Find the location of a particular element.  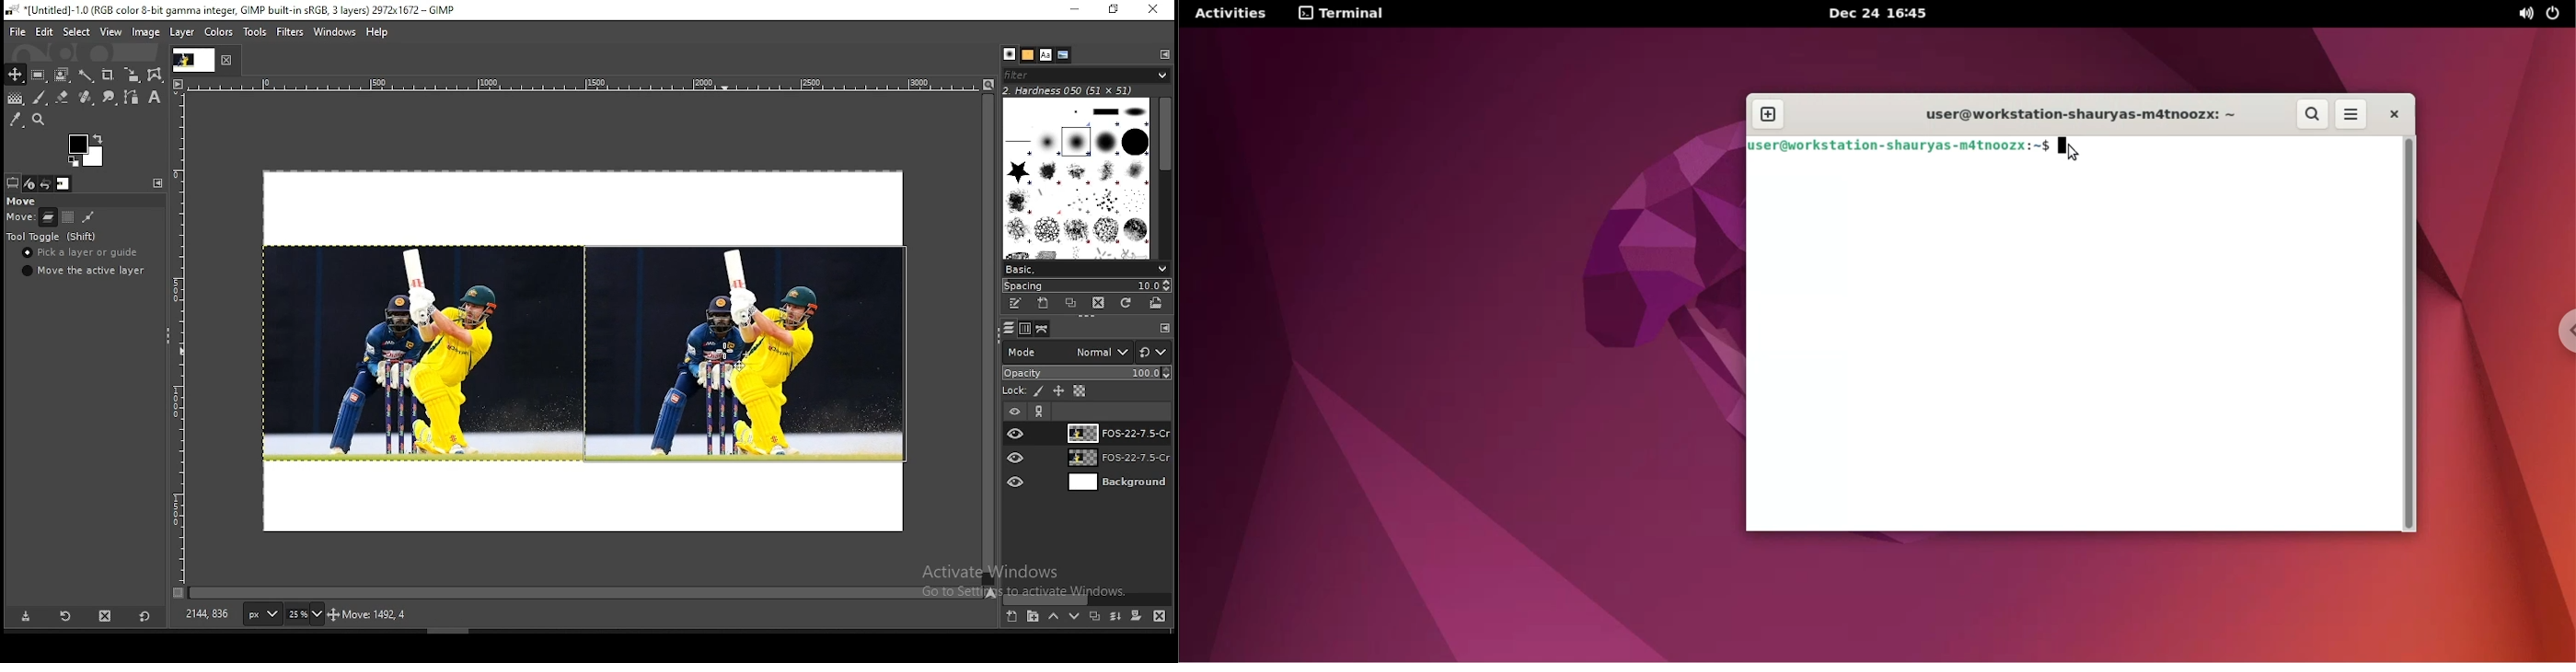

units is located at coordinates (262, 615).